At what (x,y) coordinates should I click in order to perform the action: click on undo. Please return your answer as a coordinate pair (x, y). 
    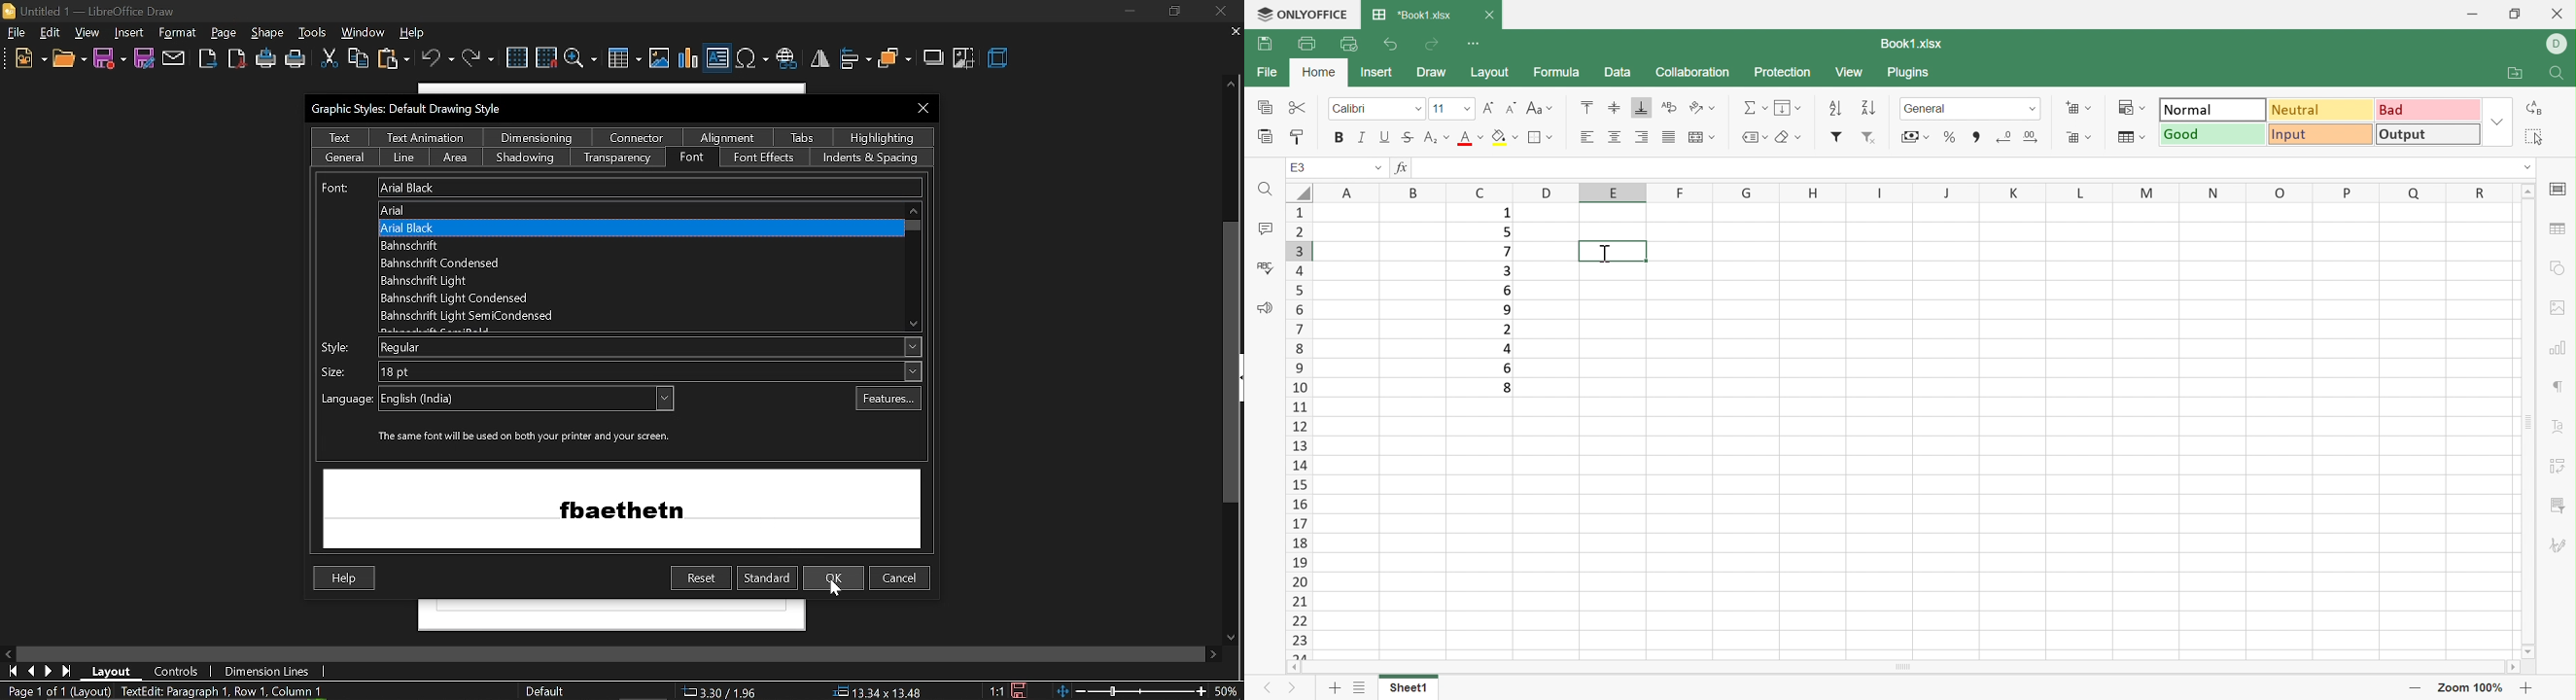
    Looking at the image, I should click on (436, 58).